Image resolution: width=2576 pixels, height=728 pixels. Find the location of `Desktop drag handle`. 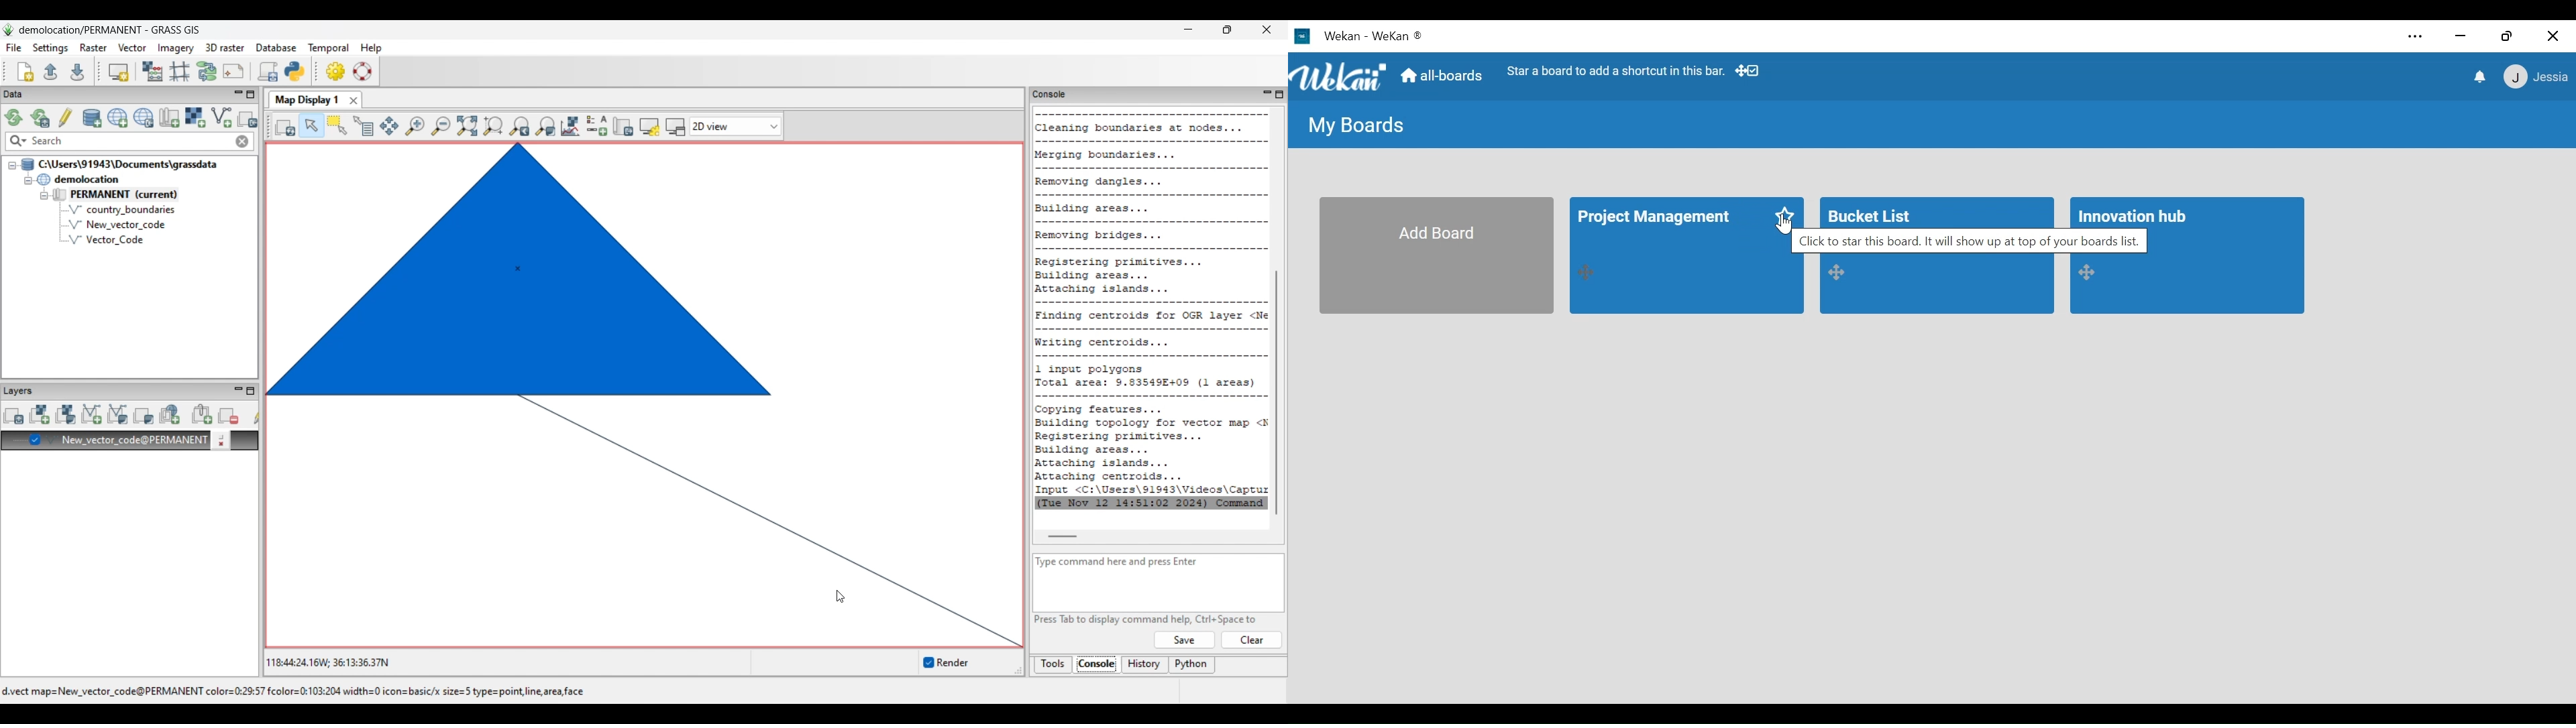

Desktop drag handle is located at coordinates (1589, 273).